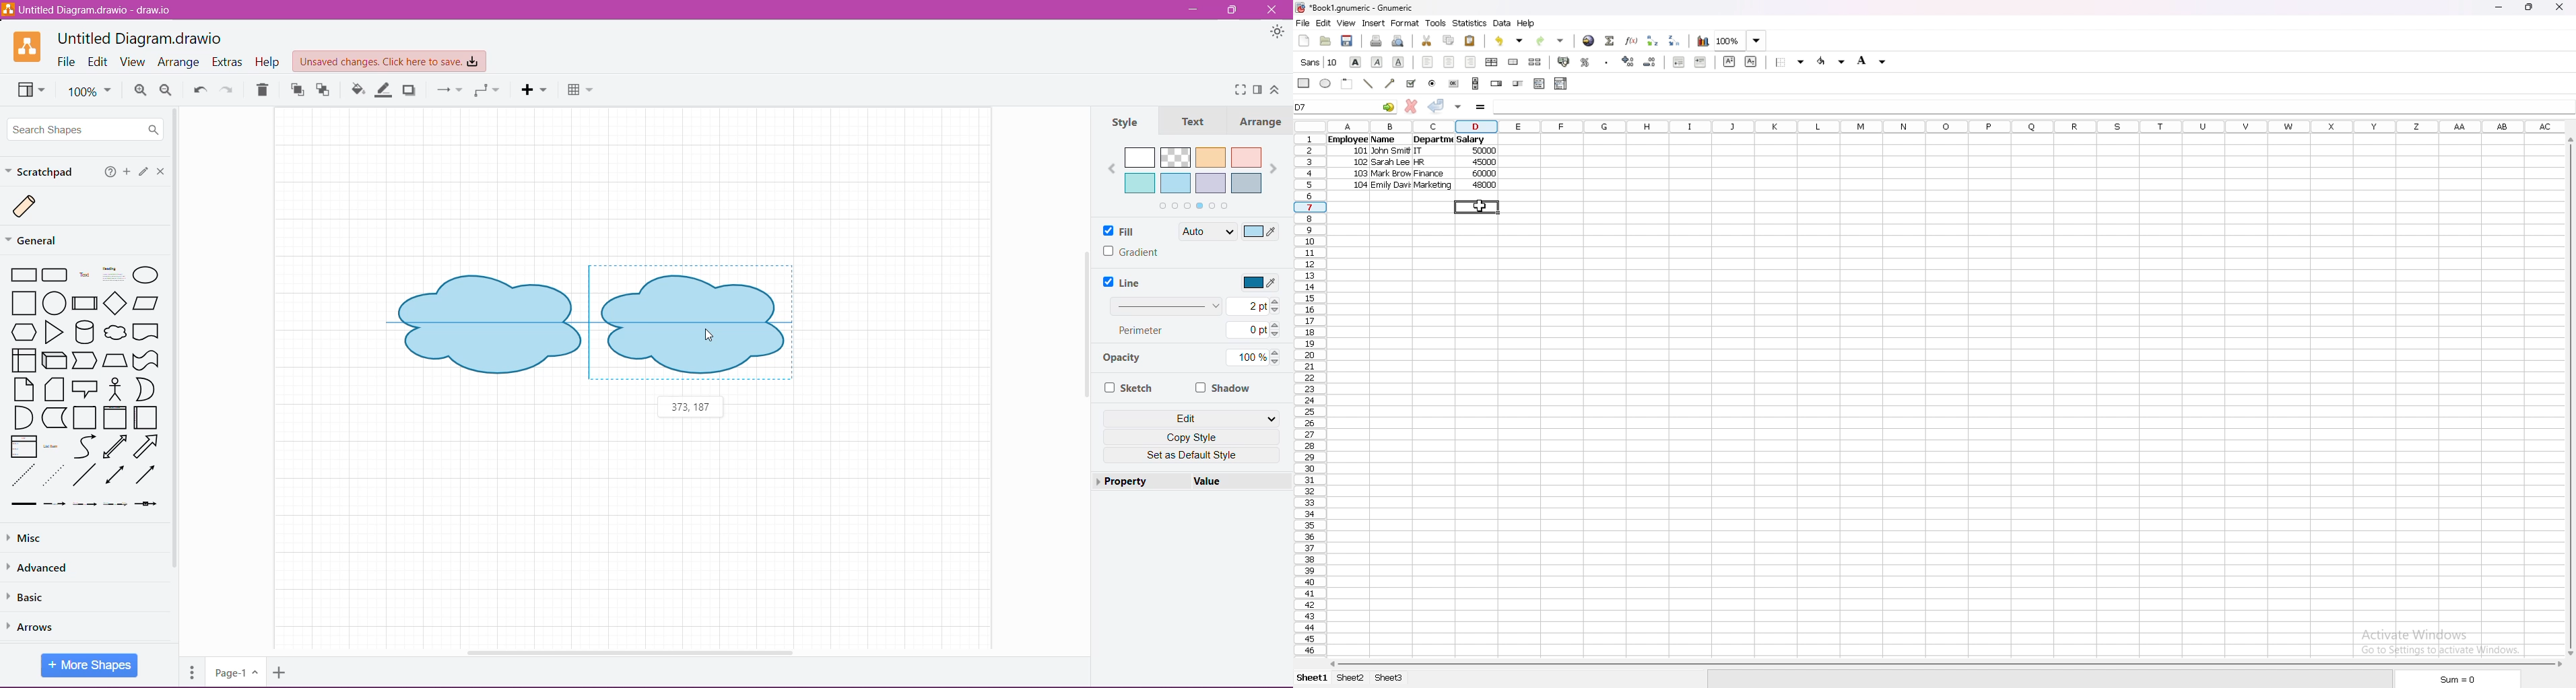 The height and width of the screenshot is (700, 2576). I want to click on View, so click(33, 91).